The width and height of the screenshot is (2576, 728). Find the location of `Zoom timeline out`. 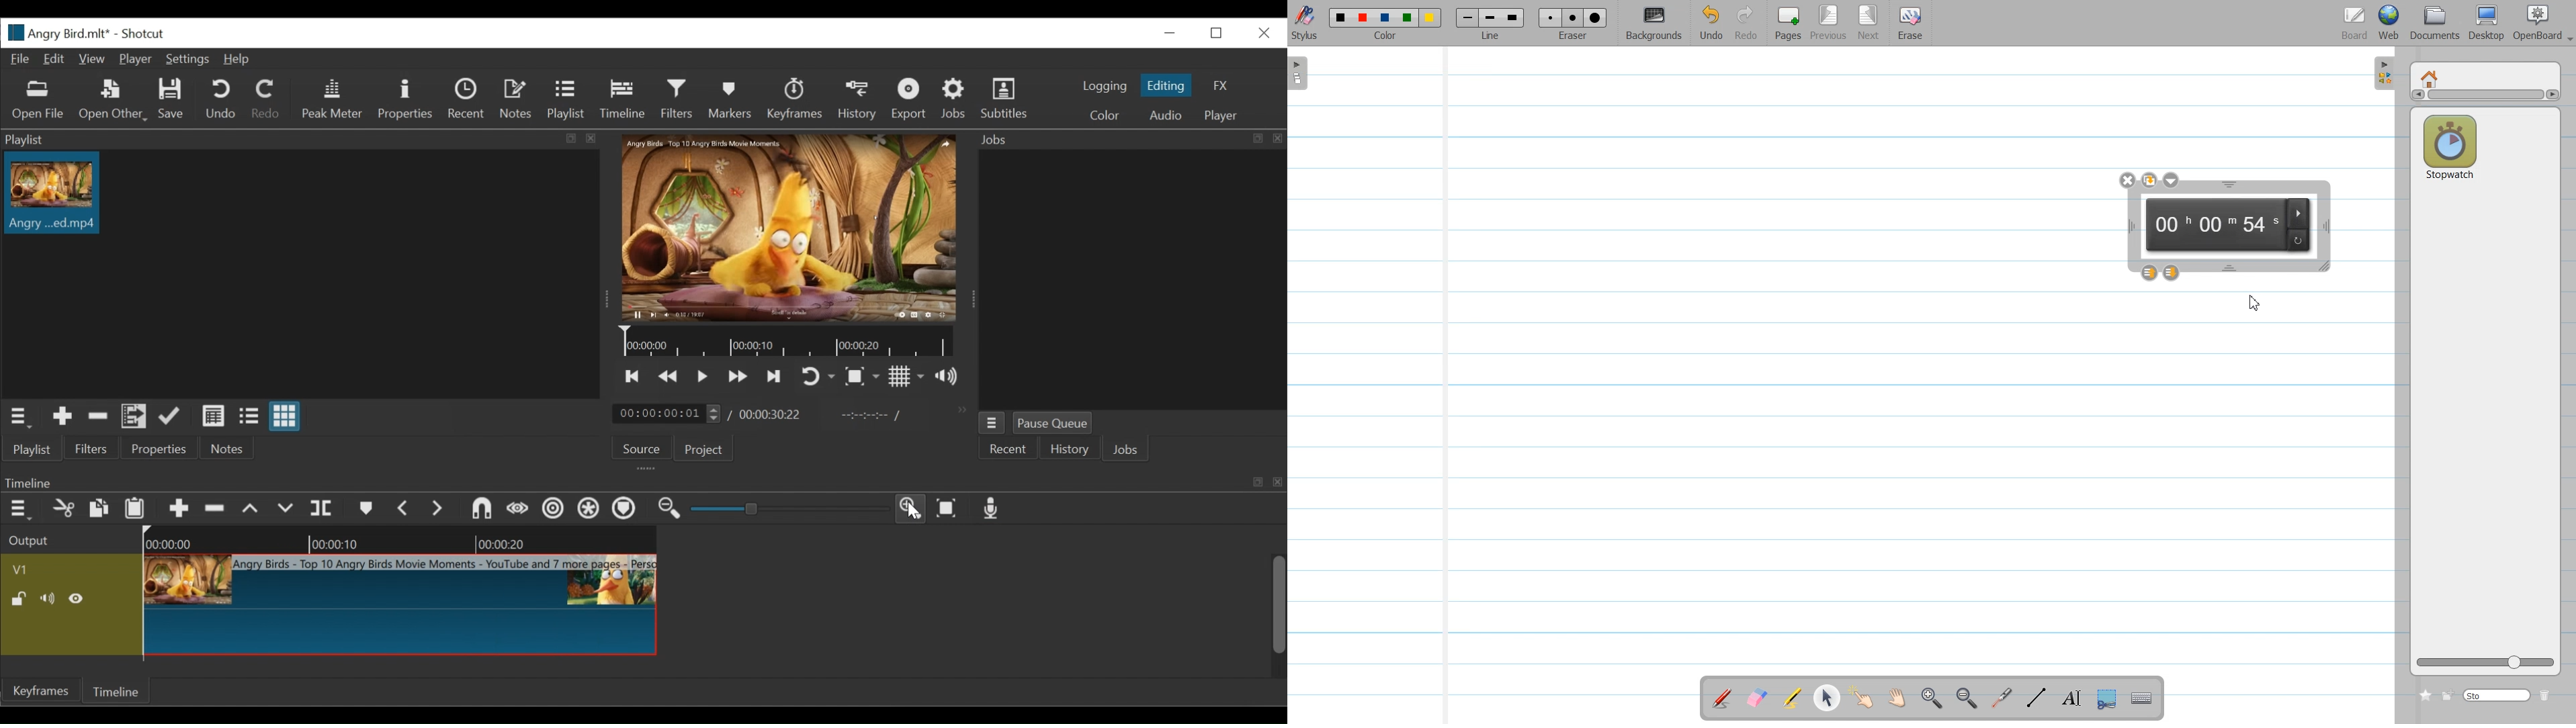

Zoom timeline out is located at coordinates (669, 508).